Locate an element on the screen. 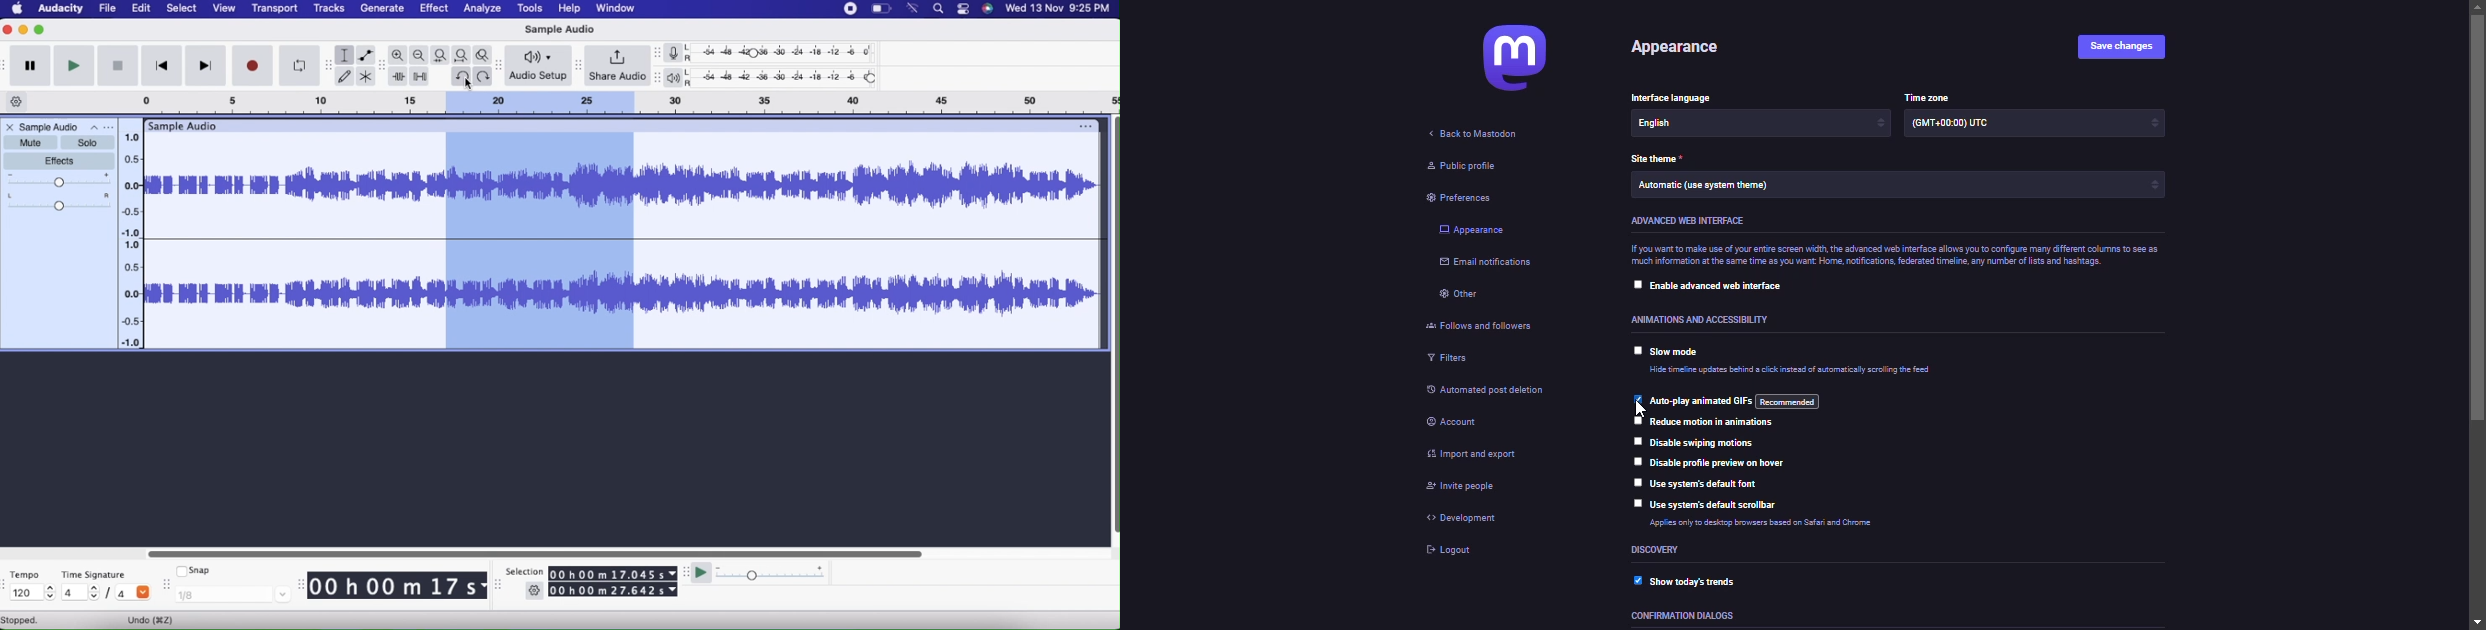 The width and height of the screenshot is (2492, 644). reduce motion in animations is located at coordinates (1719, 424).